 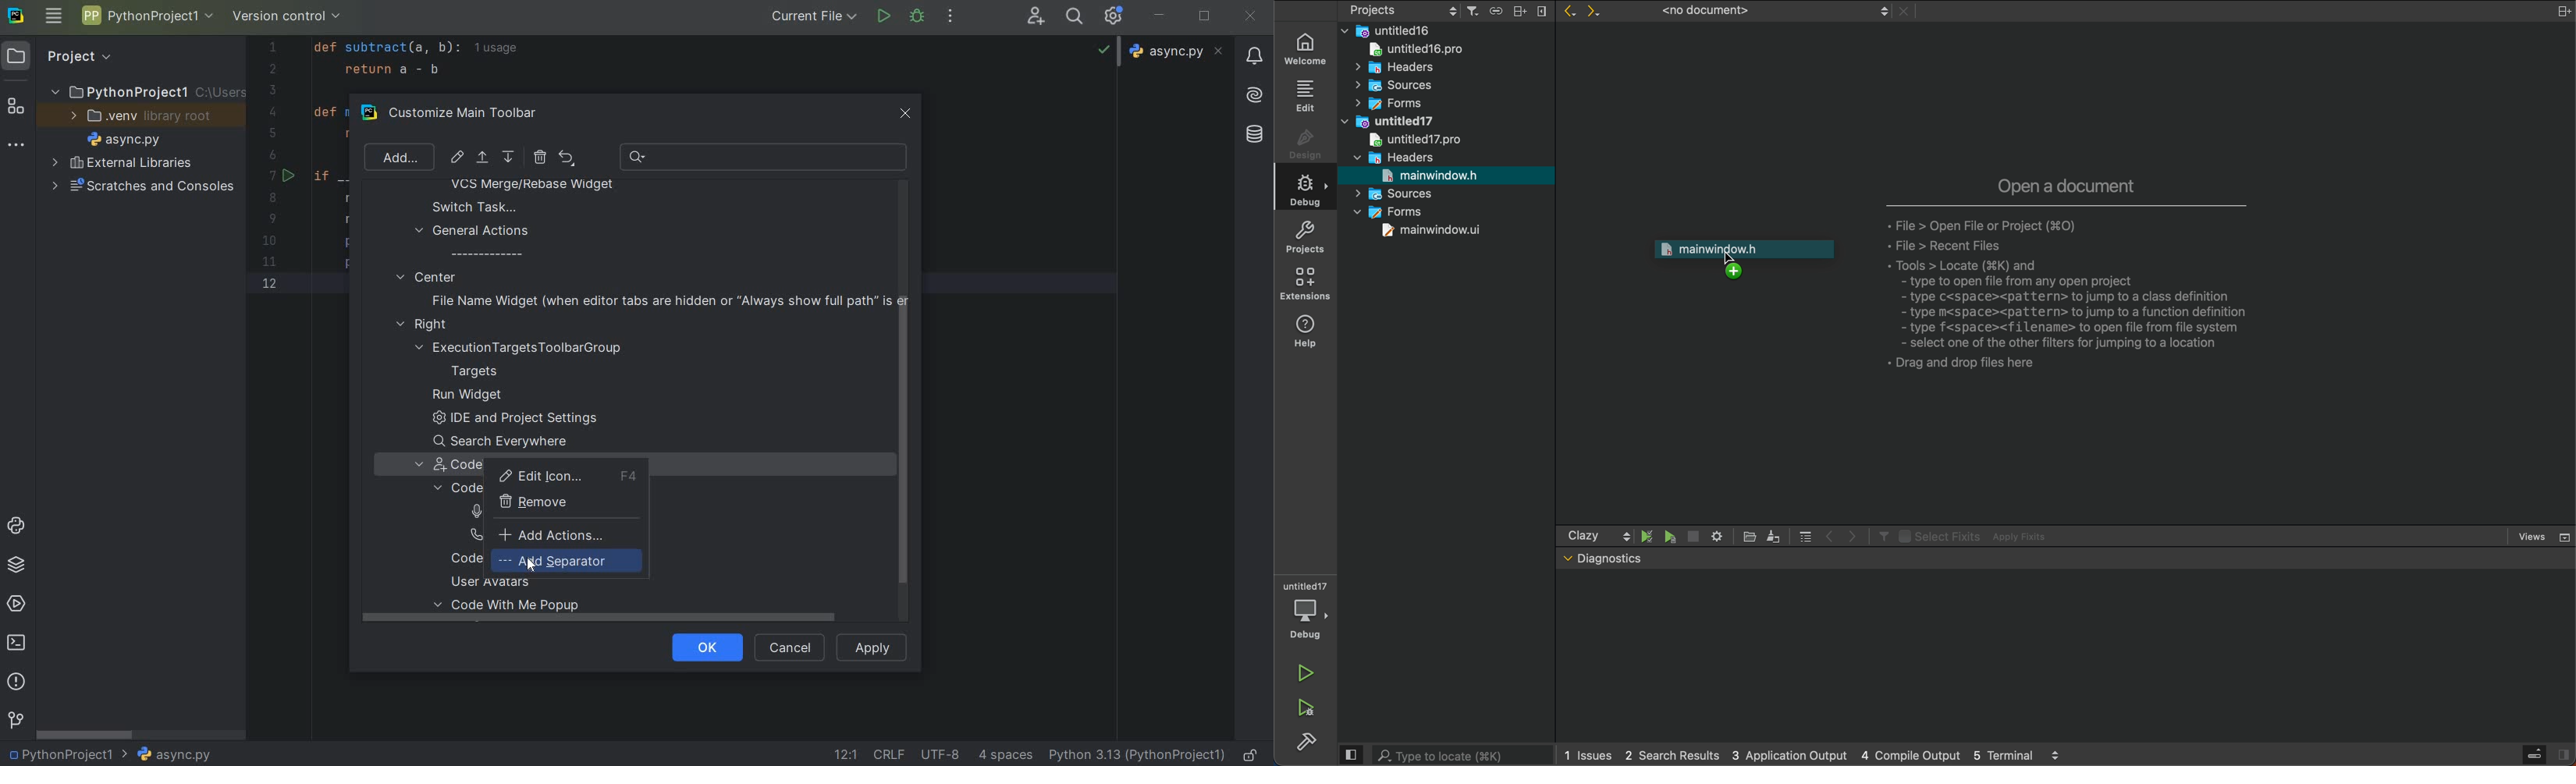 What do you see at coordinates (1730, 259) in the screenshot?
I see `Cursor` at bounding box center [1730, 259].